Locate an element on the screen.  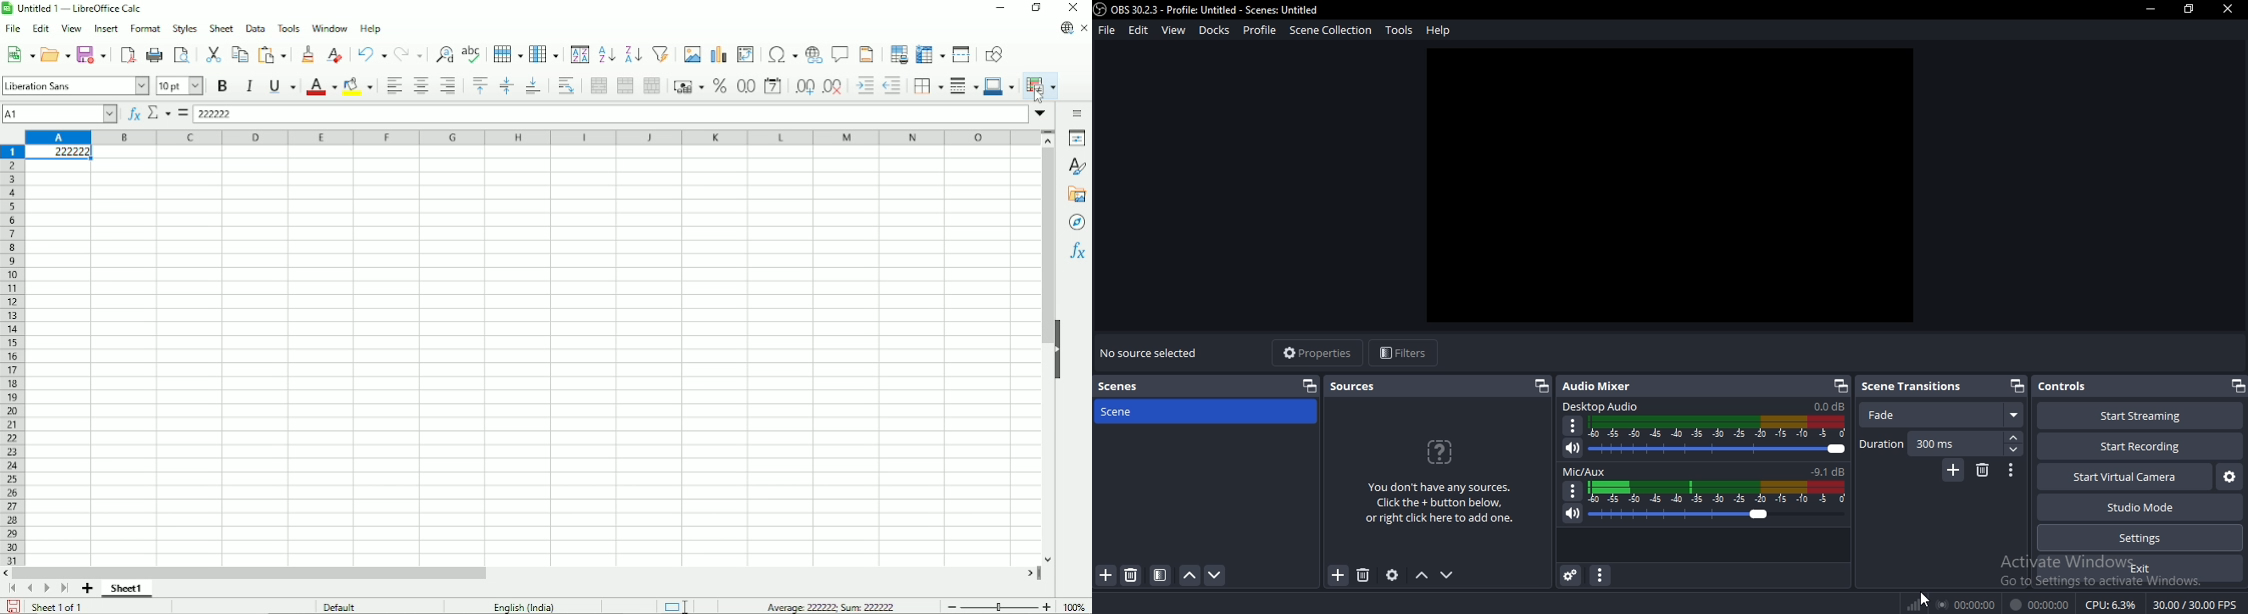
settings is located at coordinates (2140, 537).